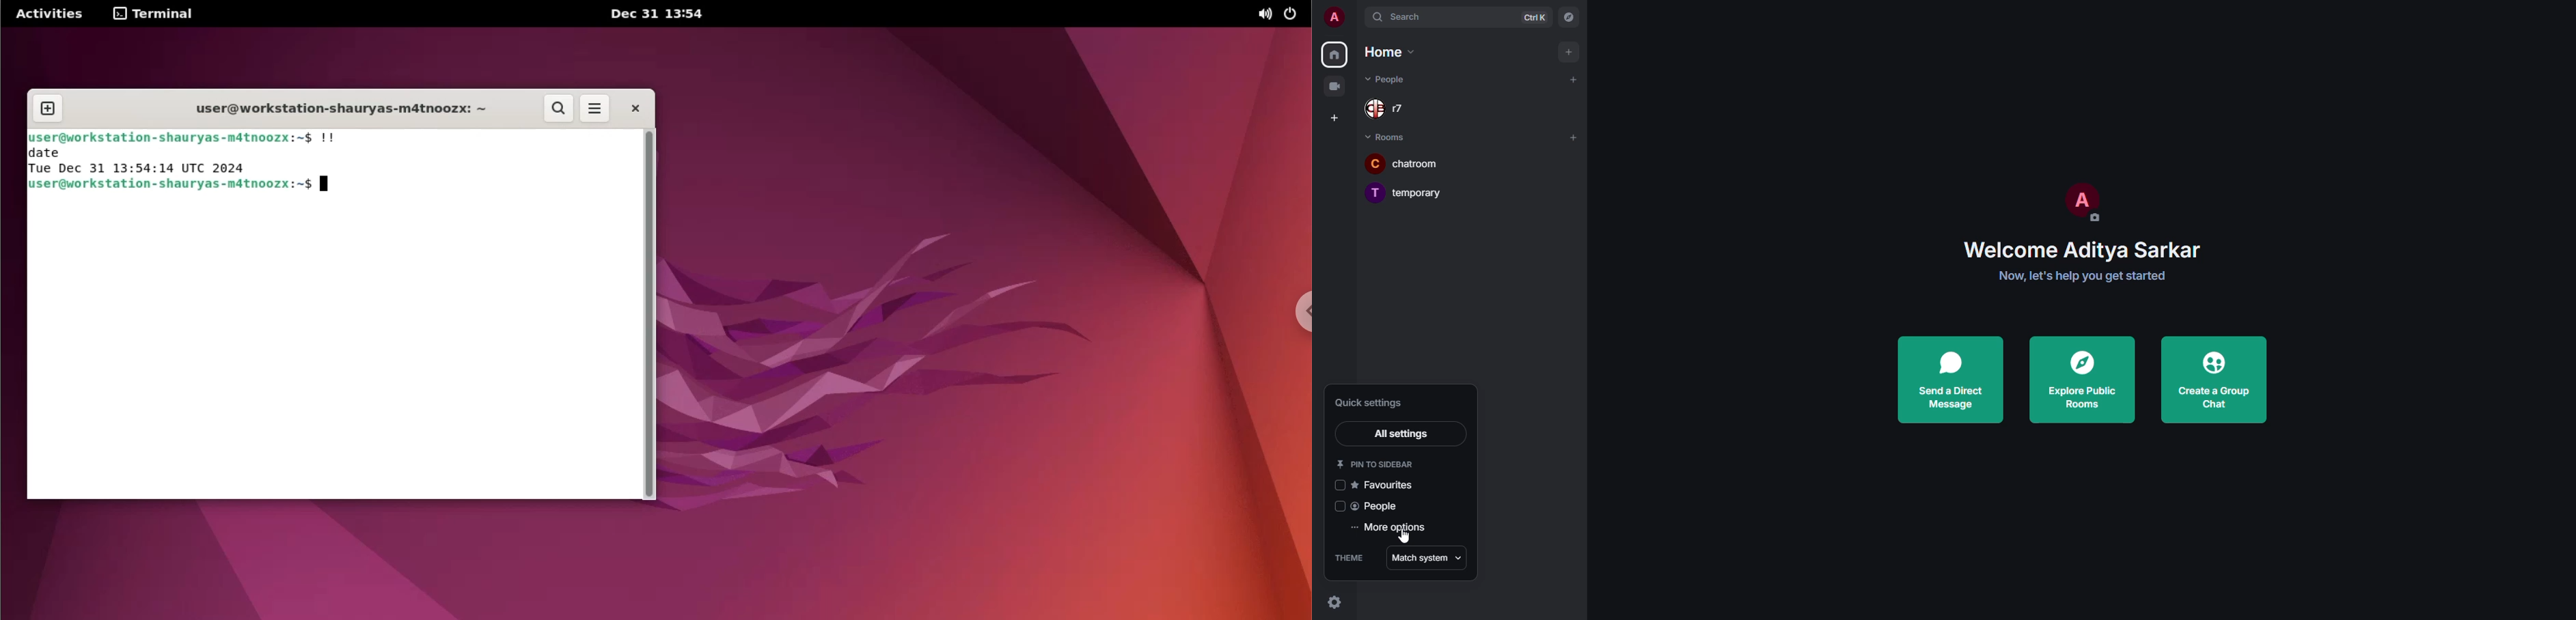 This screenshot has height=644, width=2576. Describe the element at coordinates (1388, 138) in the screenshot. I see `room` at that location.